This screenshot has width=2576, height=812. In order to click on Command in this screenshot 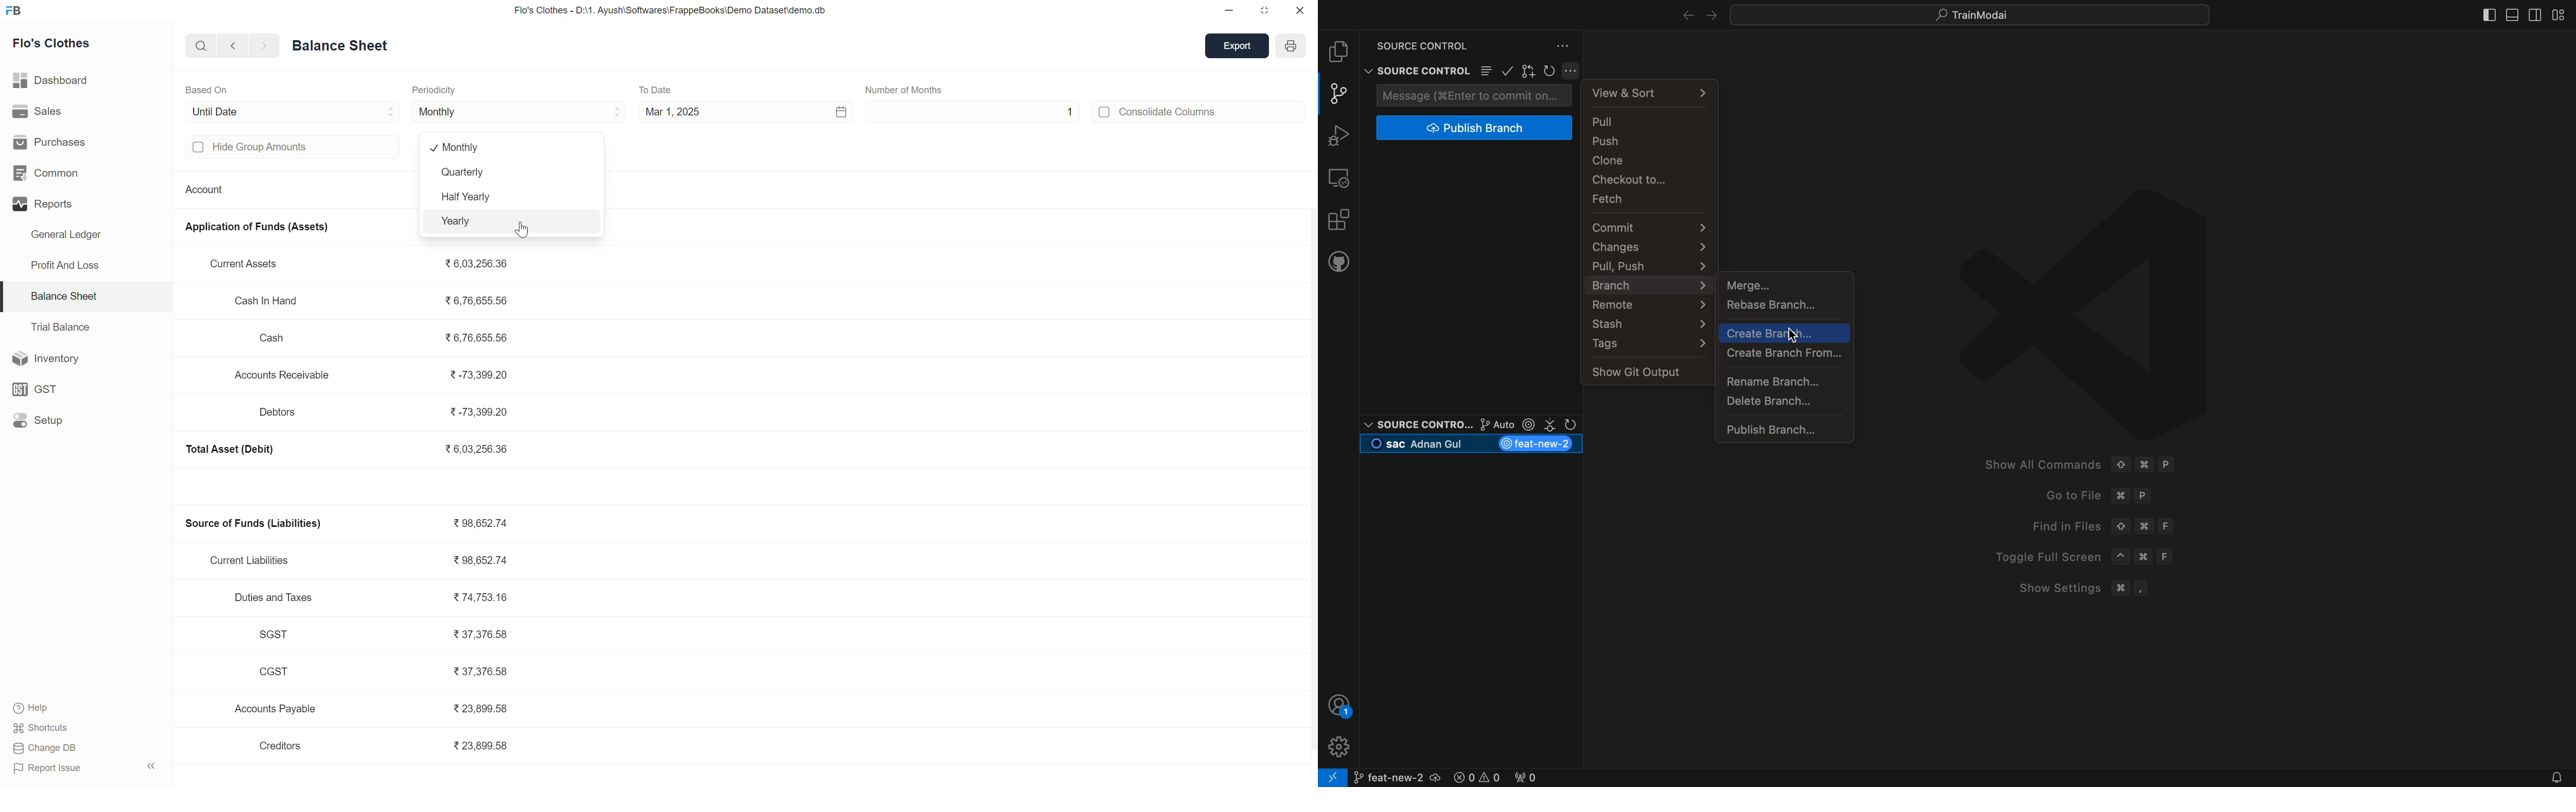, I will do `click(2148, 558)`.